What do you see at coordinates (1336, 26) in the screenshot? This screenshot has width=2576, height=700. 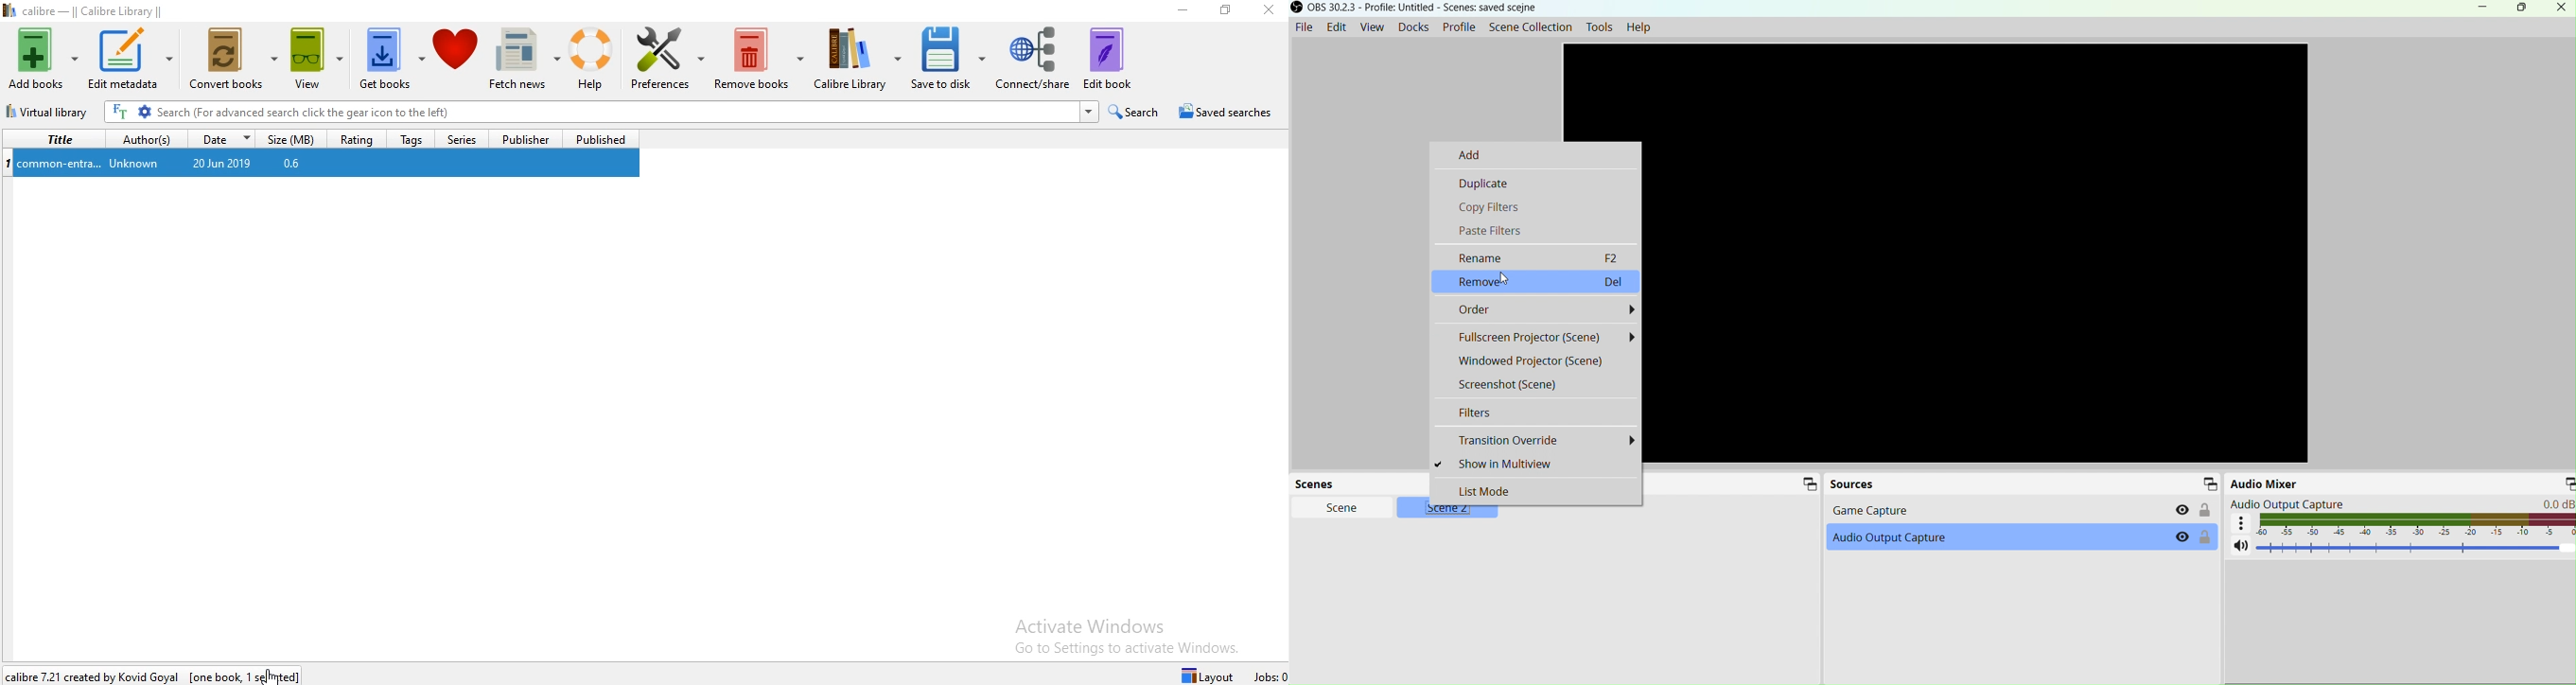 I see `Edit` at bounding box center [1336, 26].